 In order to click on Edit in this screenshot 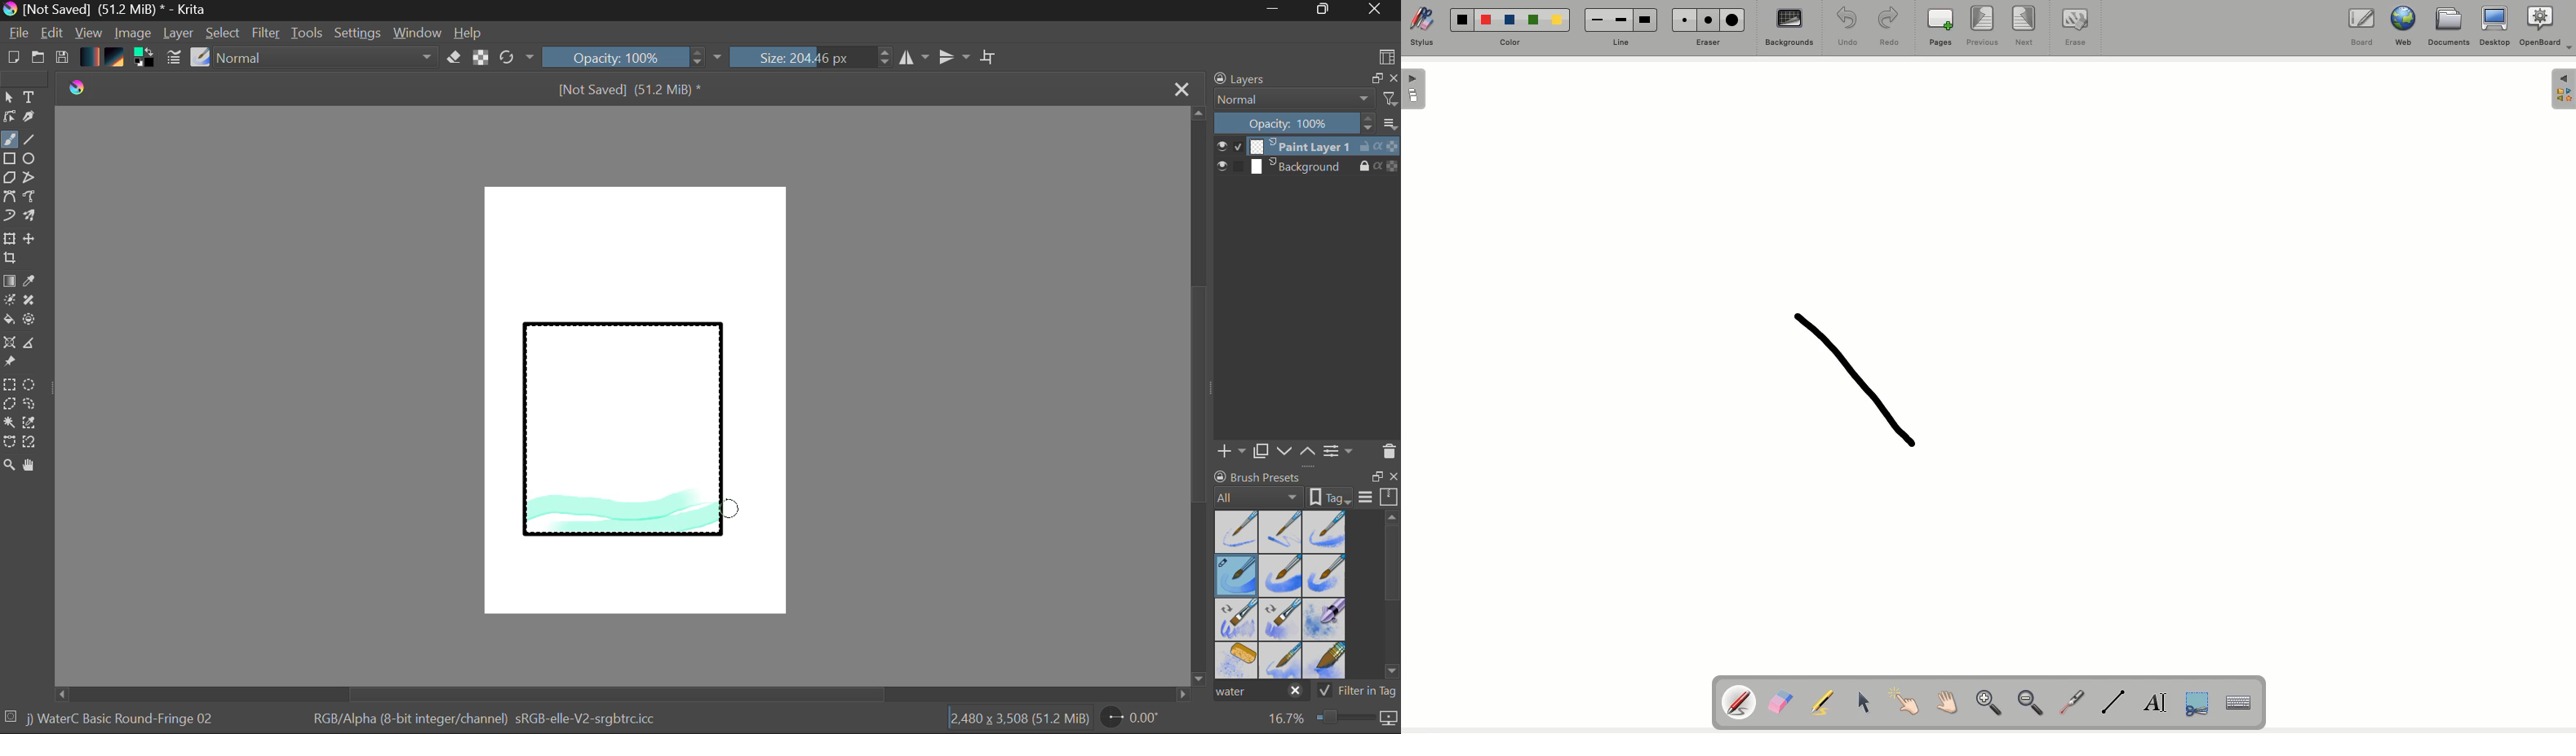, I will do `click(53, 34)`.